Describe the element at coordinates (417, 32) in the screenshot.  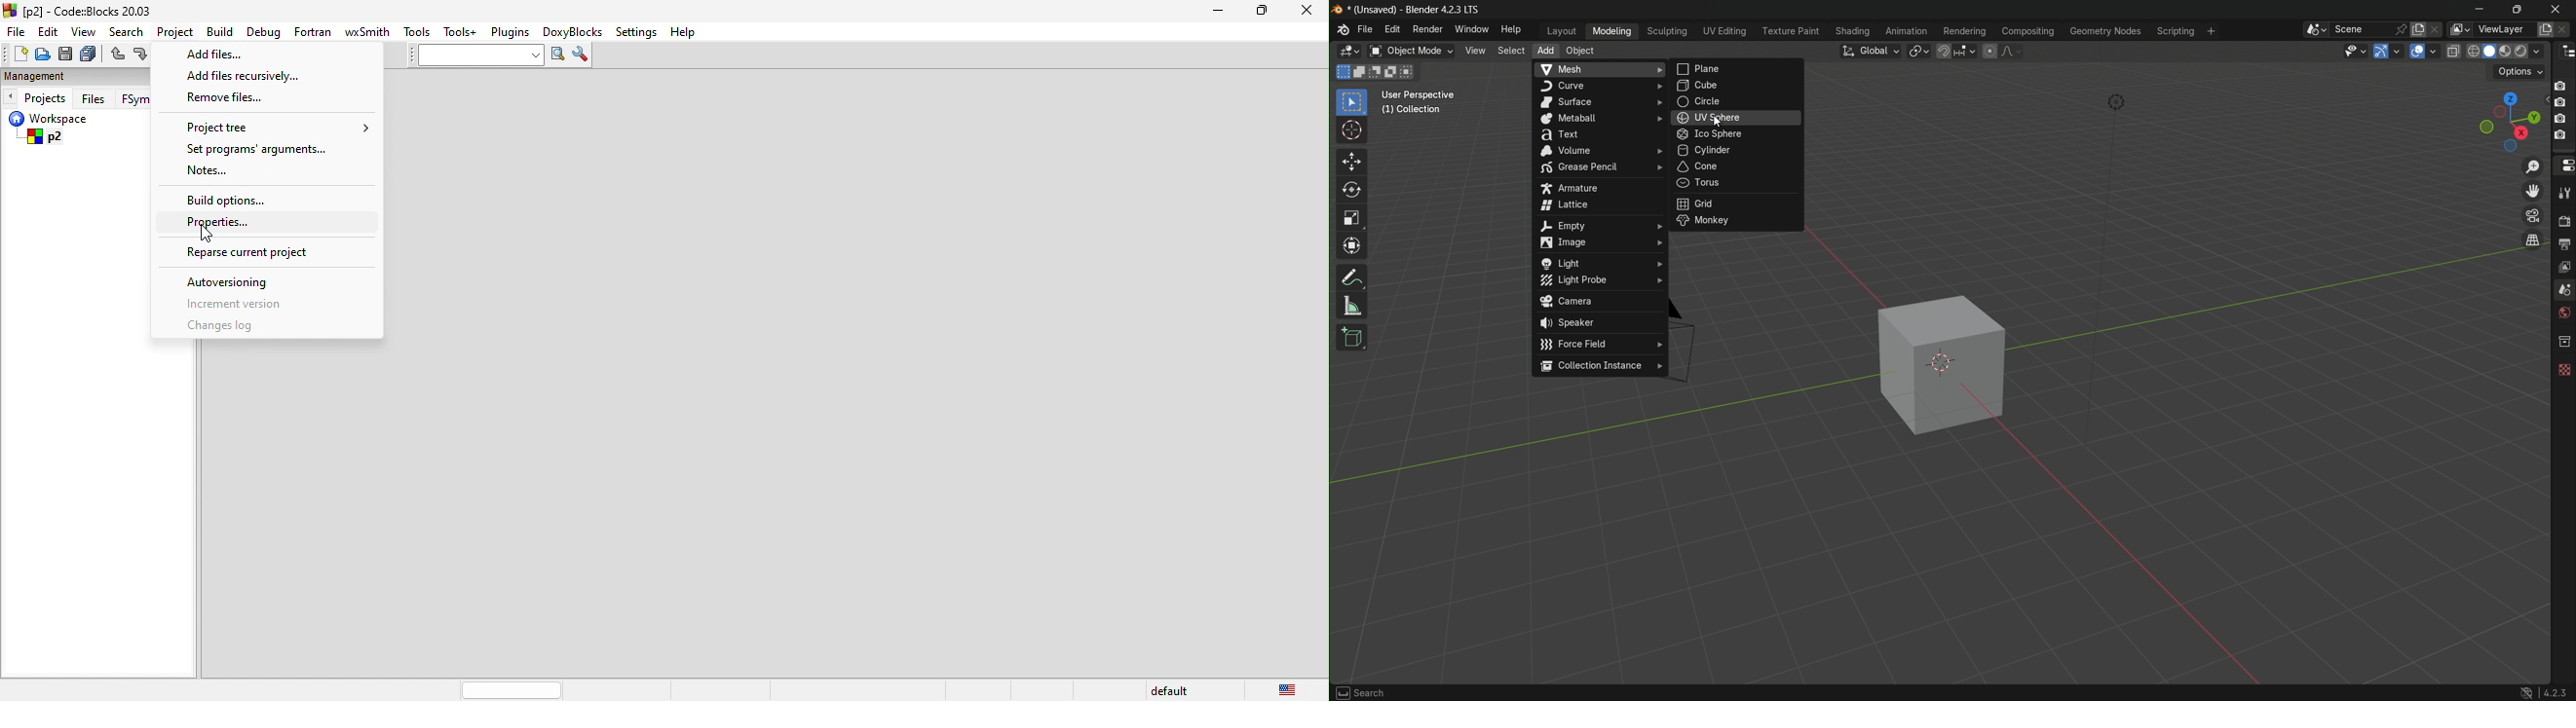
I see `tools` at that location.